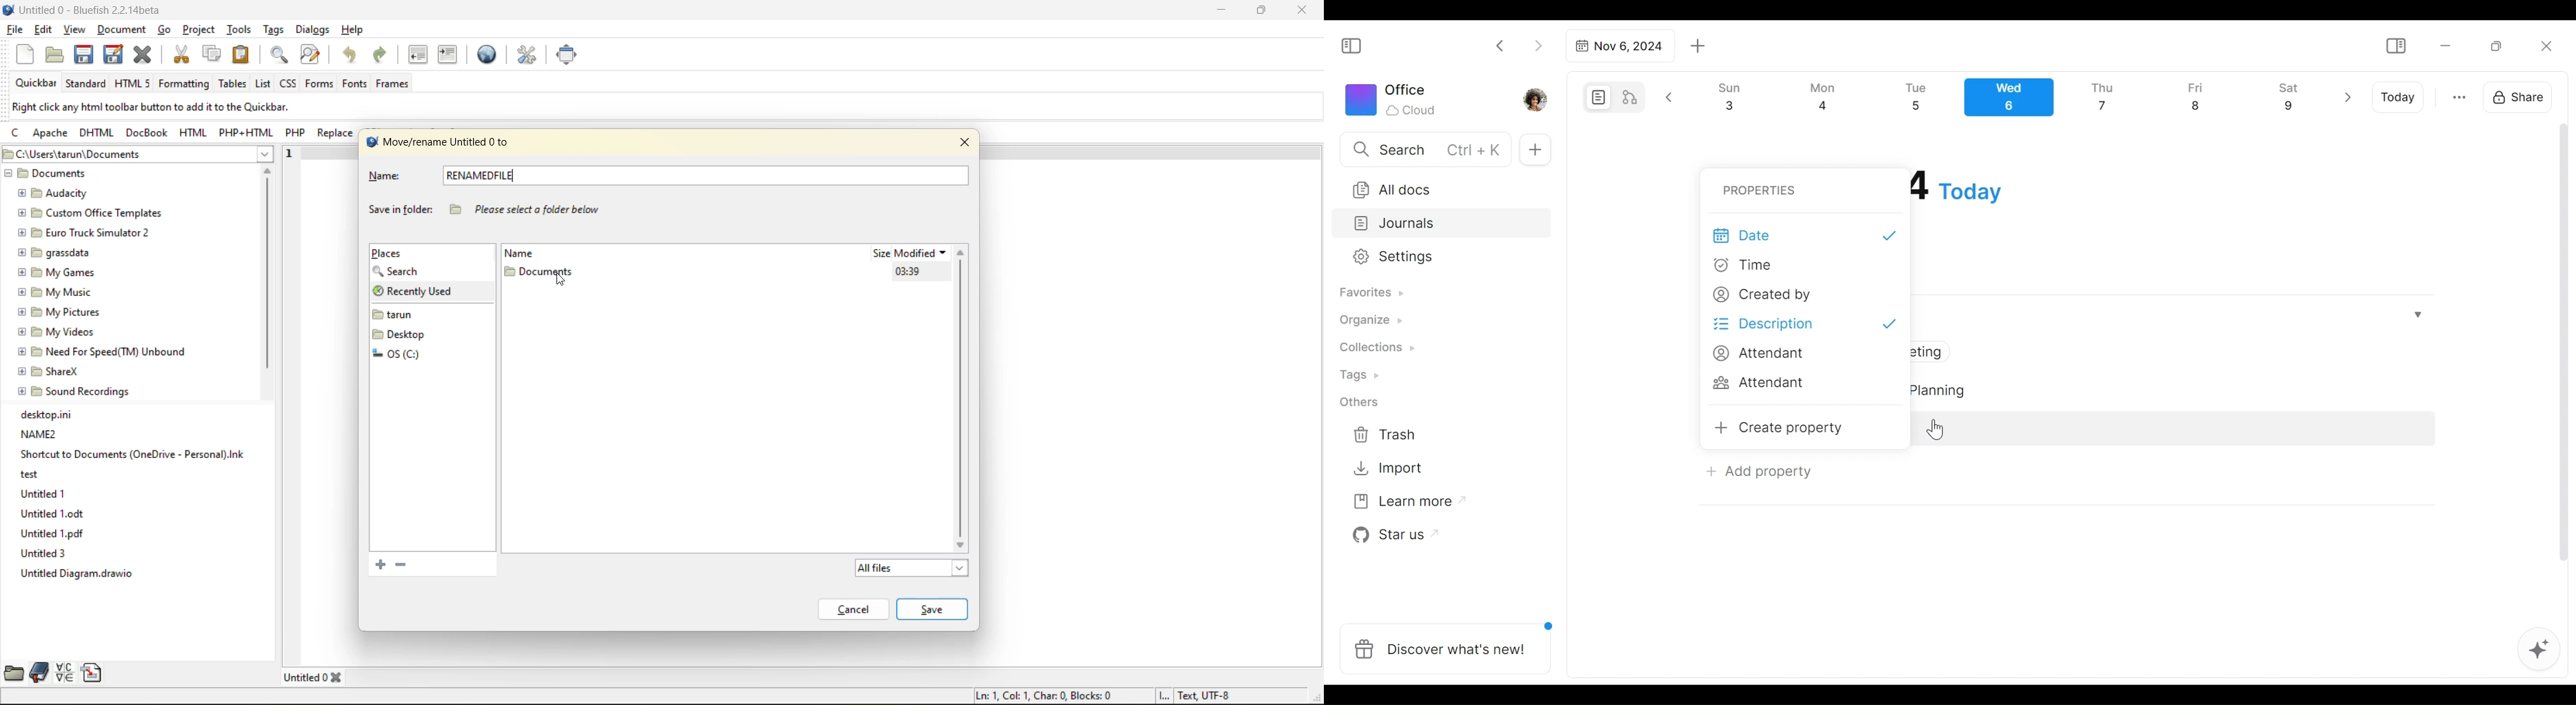  What do you see at coordinates (185, 85) in the screenshot?
I see `formatting` at bounding box center [185, 85].